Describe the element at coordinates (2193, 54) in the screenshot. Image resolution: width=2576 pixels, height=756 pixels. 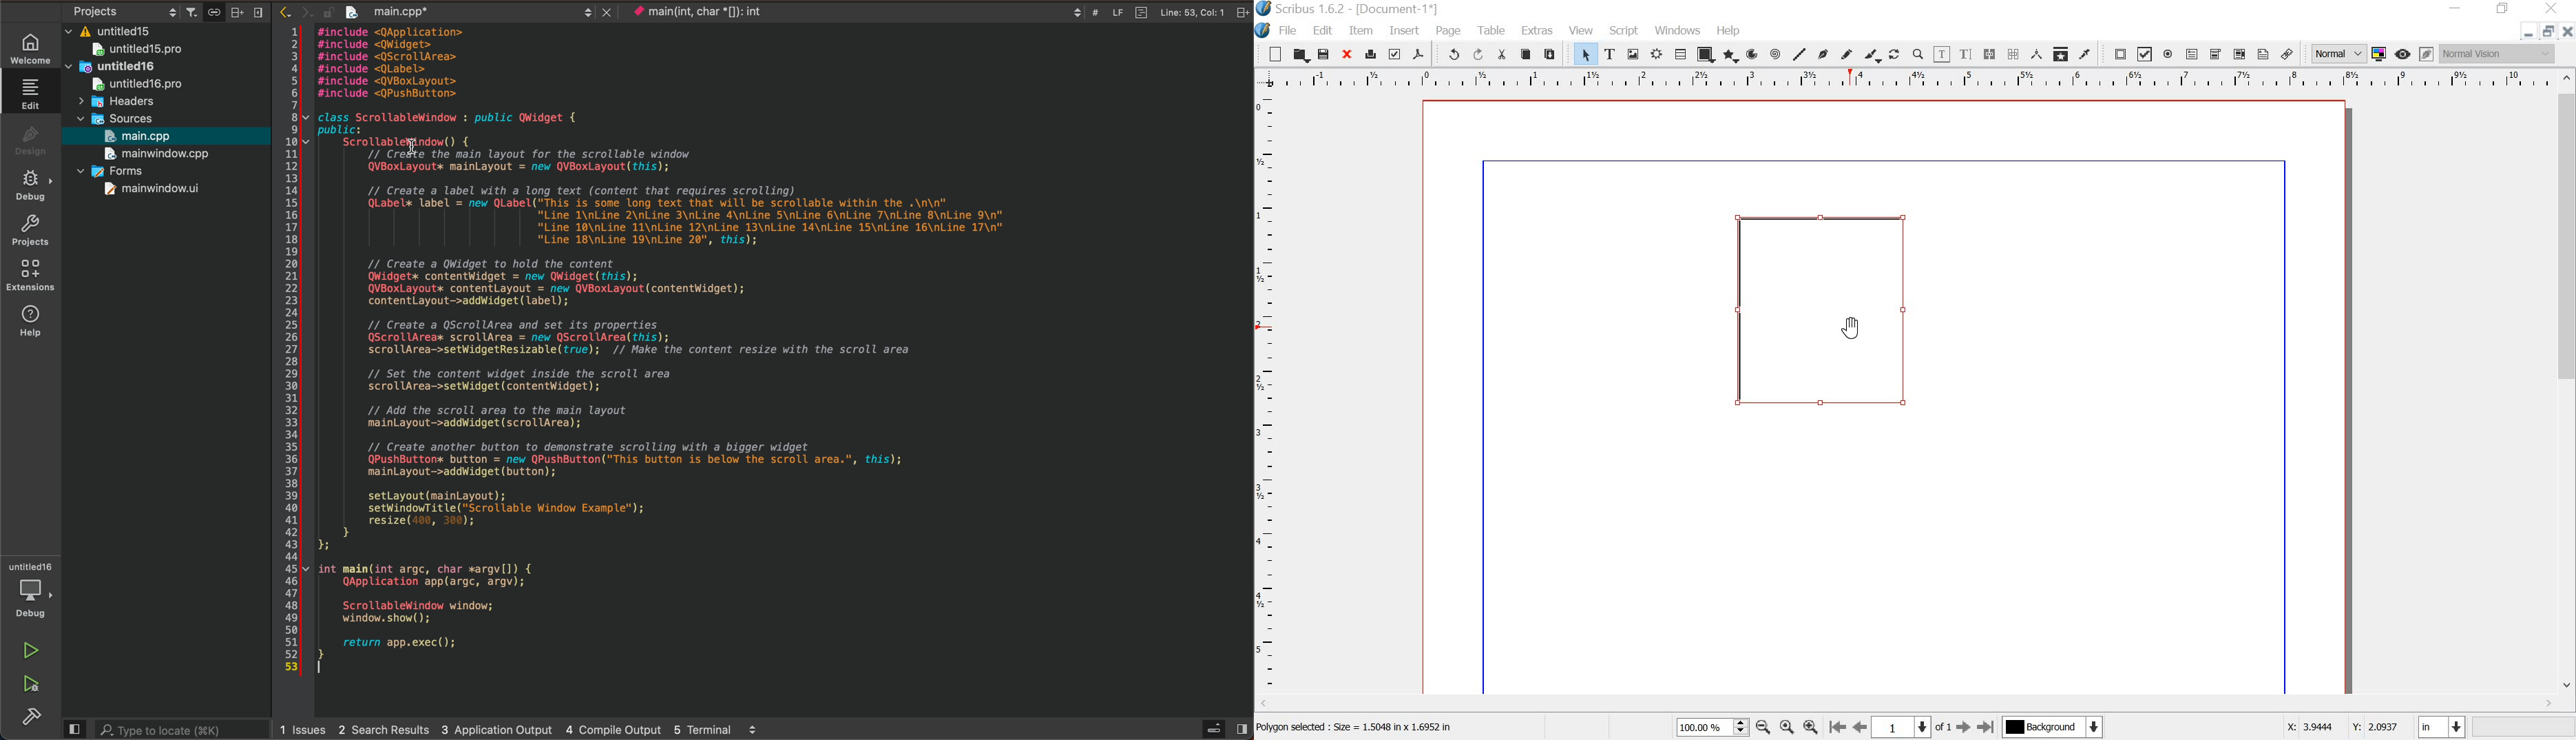
I see `pdf text field` at that location.